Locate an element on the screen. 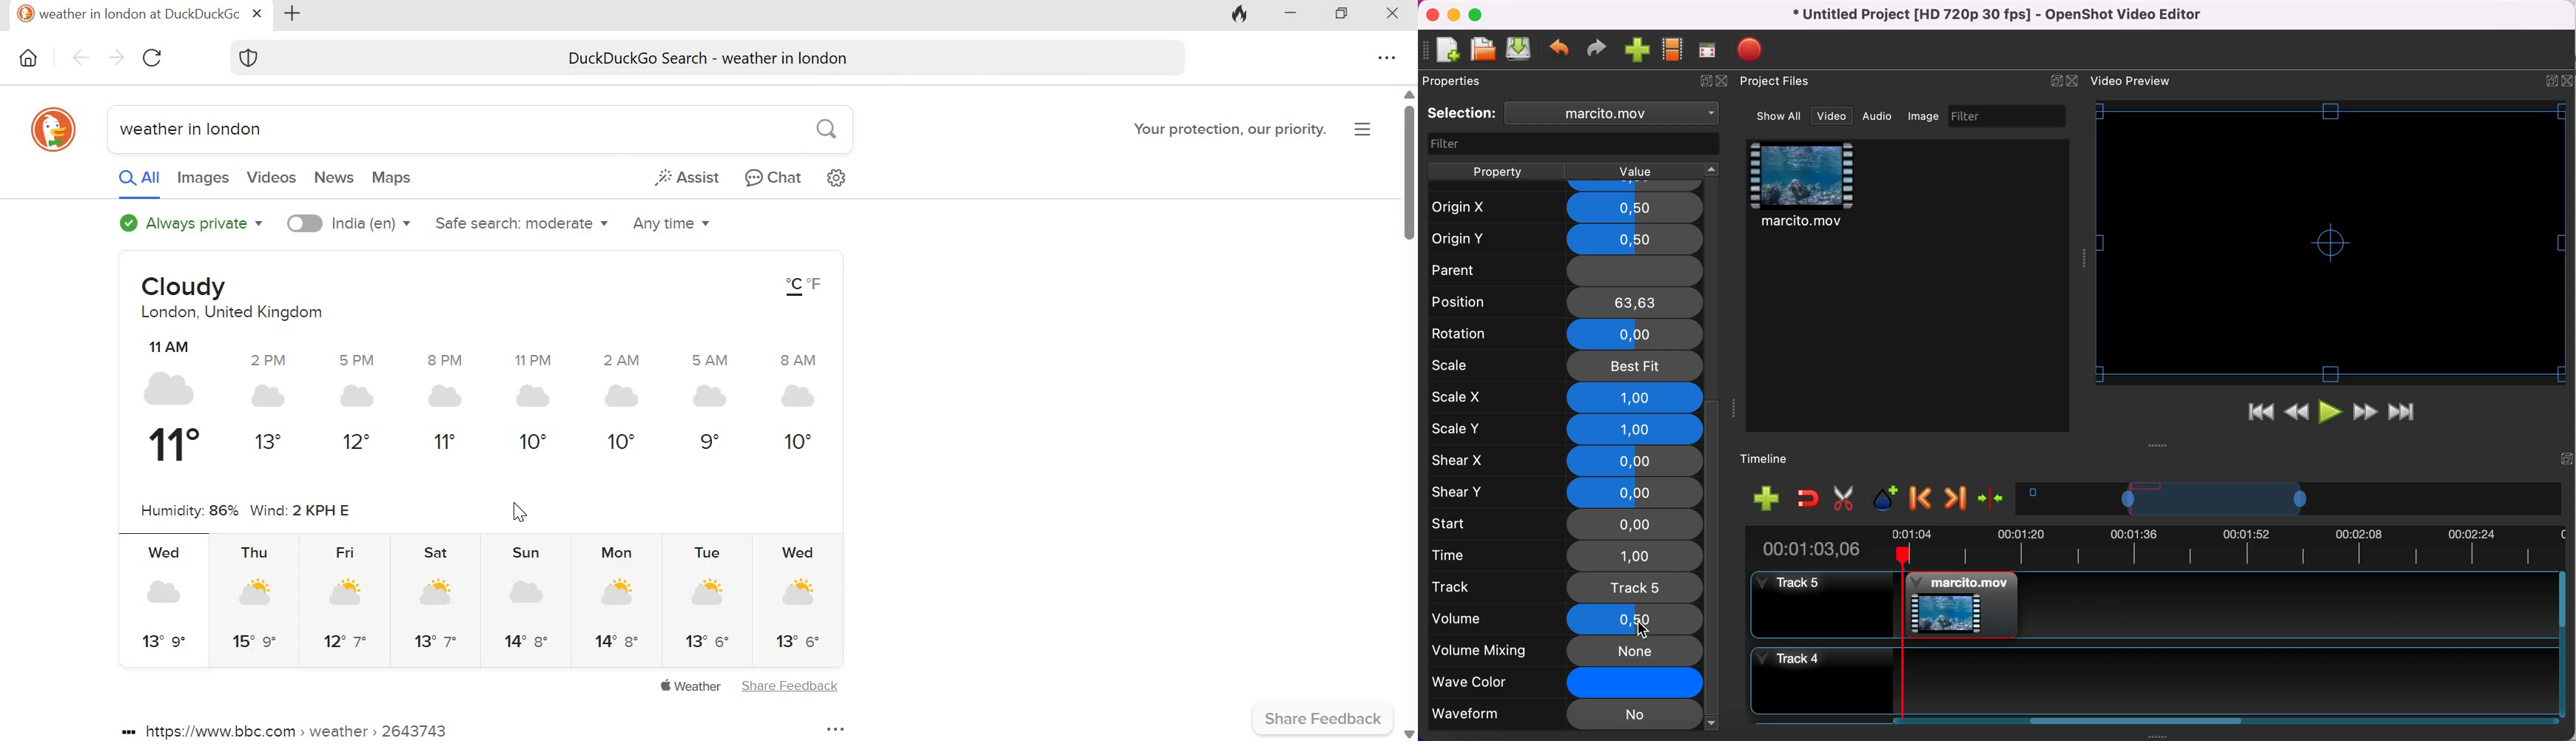  Indicates cloudy is located at coordinates (357, 396).